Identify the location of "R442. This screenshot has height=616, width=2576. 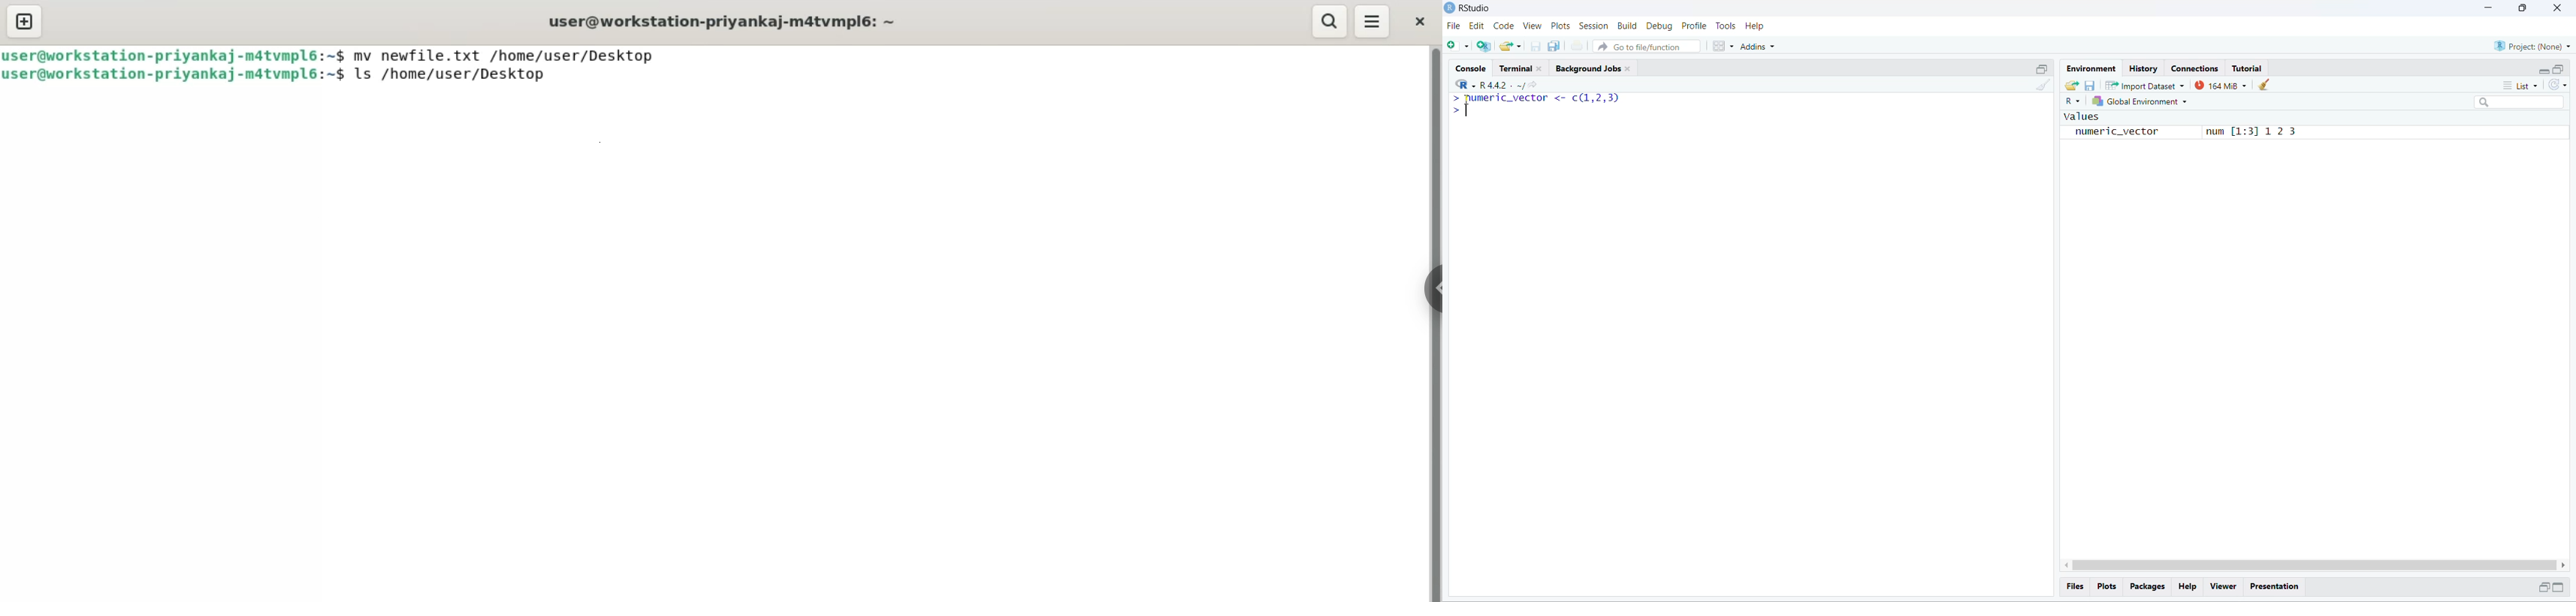
(1481, 84).